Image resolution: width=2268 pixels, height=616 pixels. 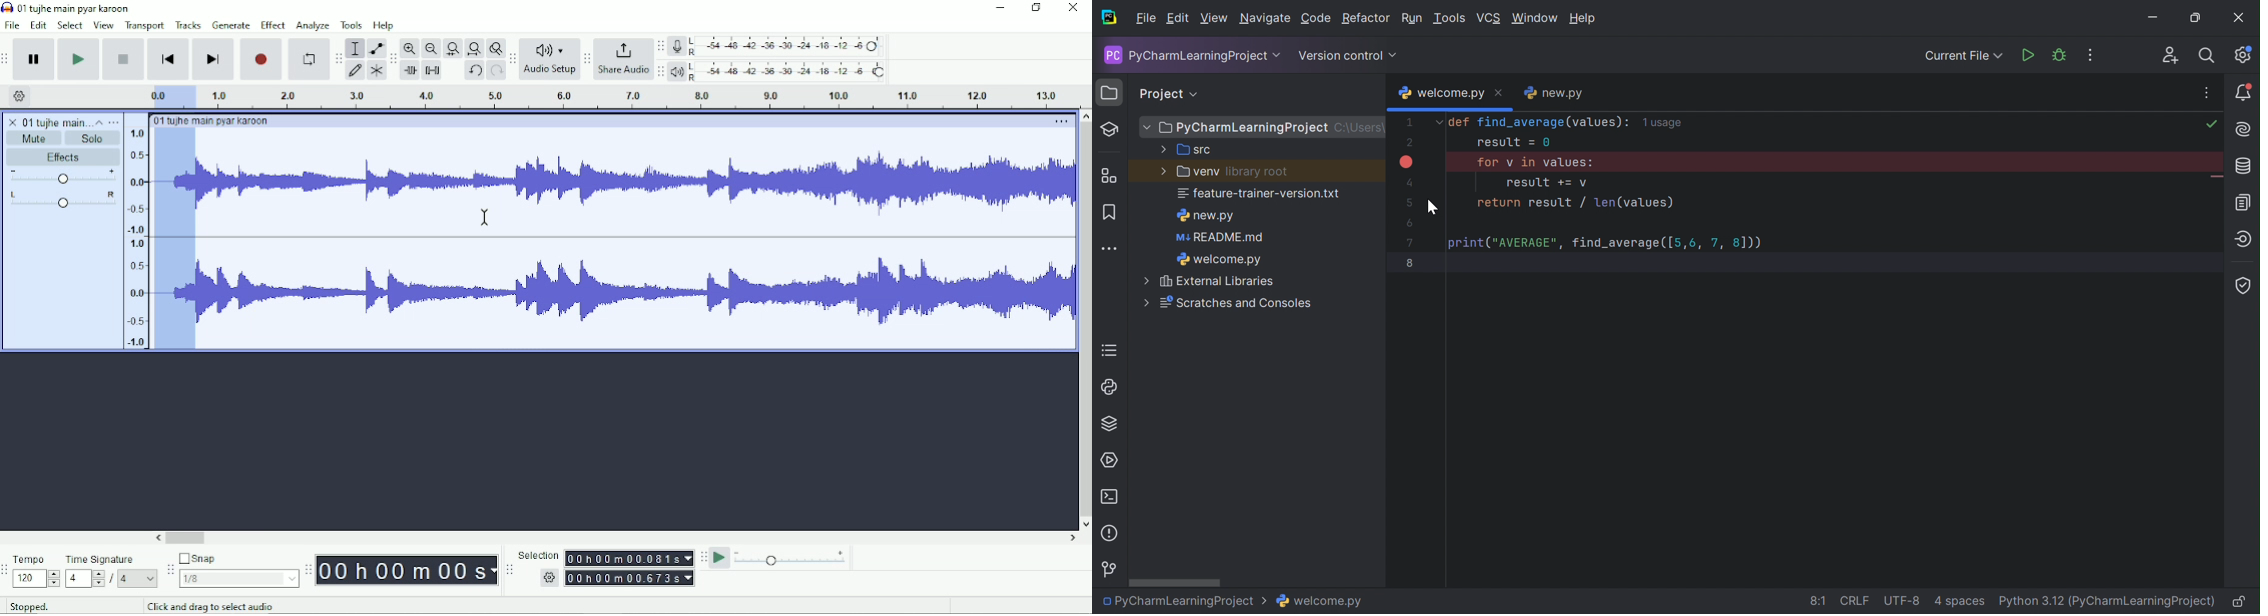 I want to click on Trim audio outside selection, so click(x=409, y=71).